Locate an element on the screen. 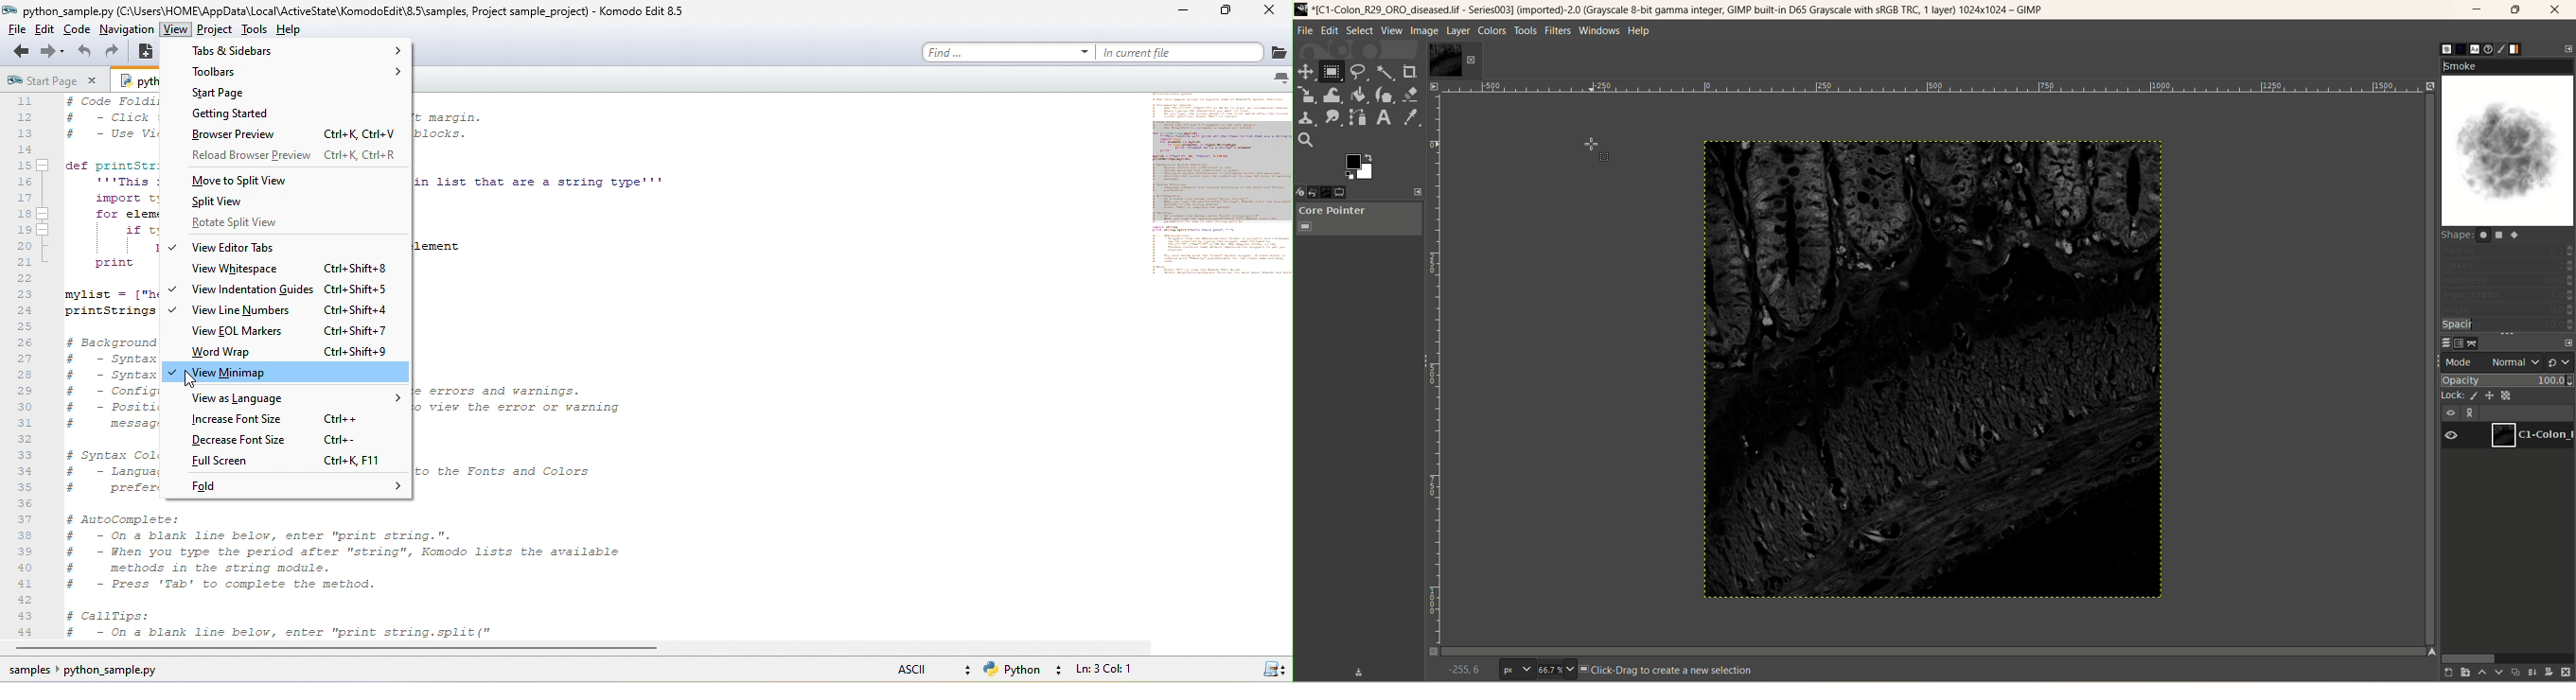 This screenshot has height=700, width=2576. font is located at coordinates (2476, 49).